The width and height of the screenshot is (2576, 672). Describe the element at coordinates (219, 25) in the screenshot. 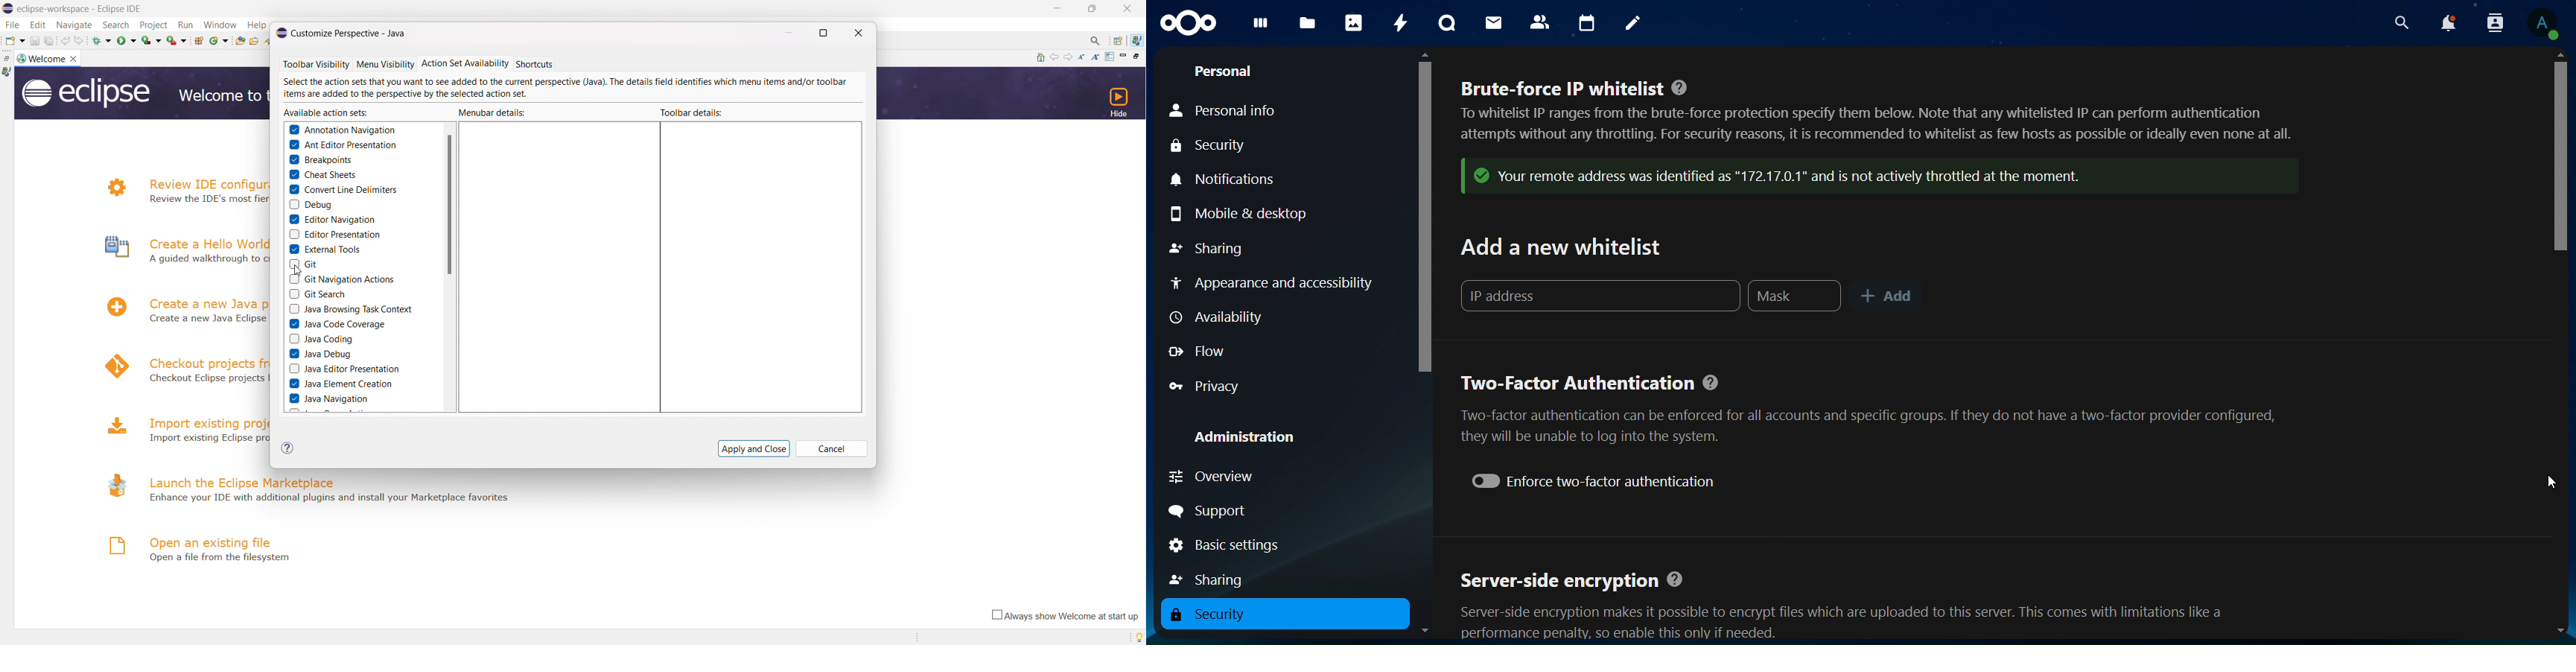

I see `window` at that location.